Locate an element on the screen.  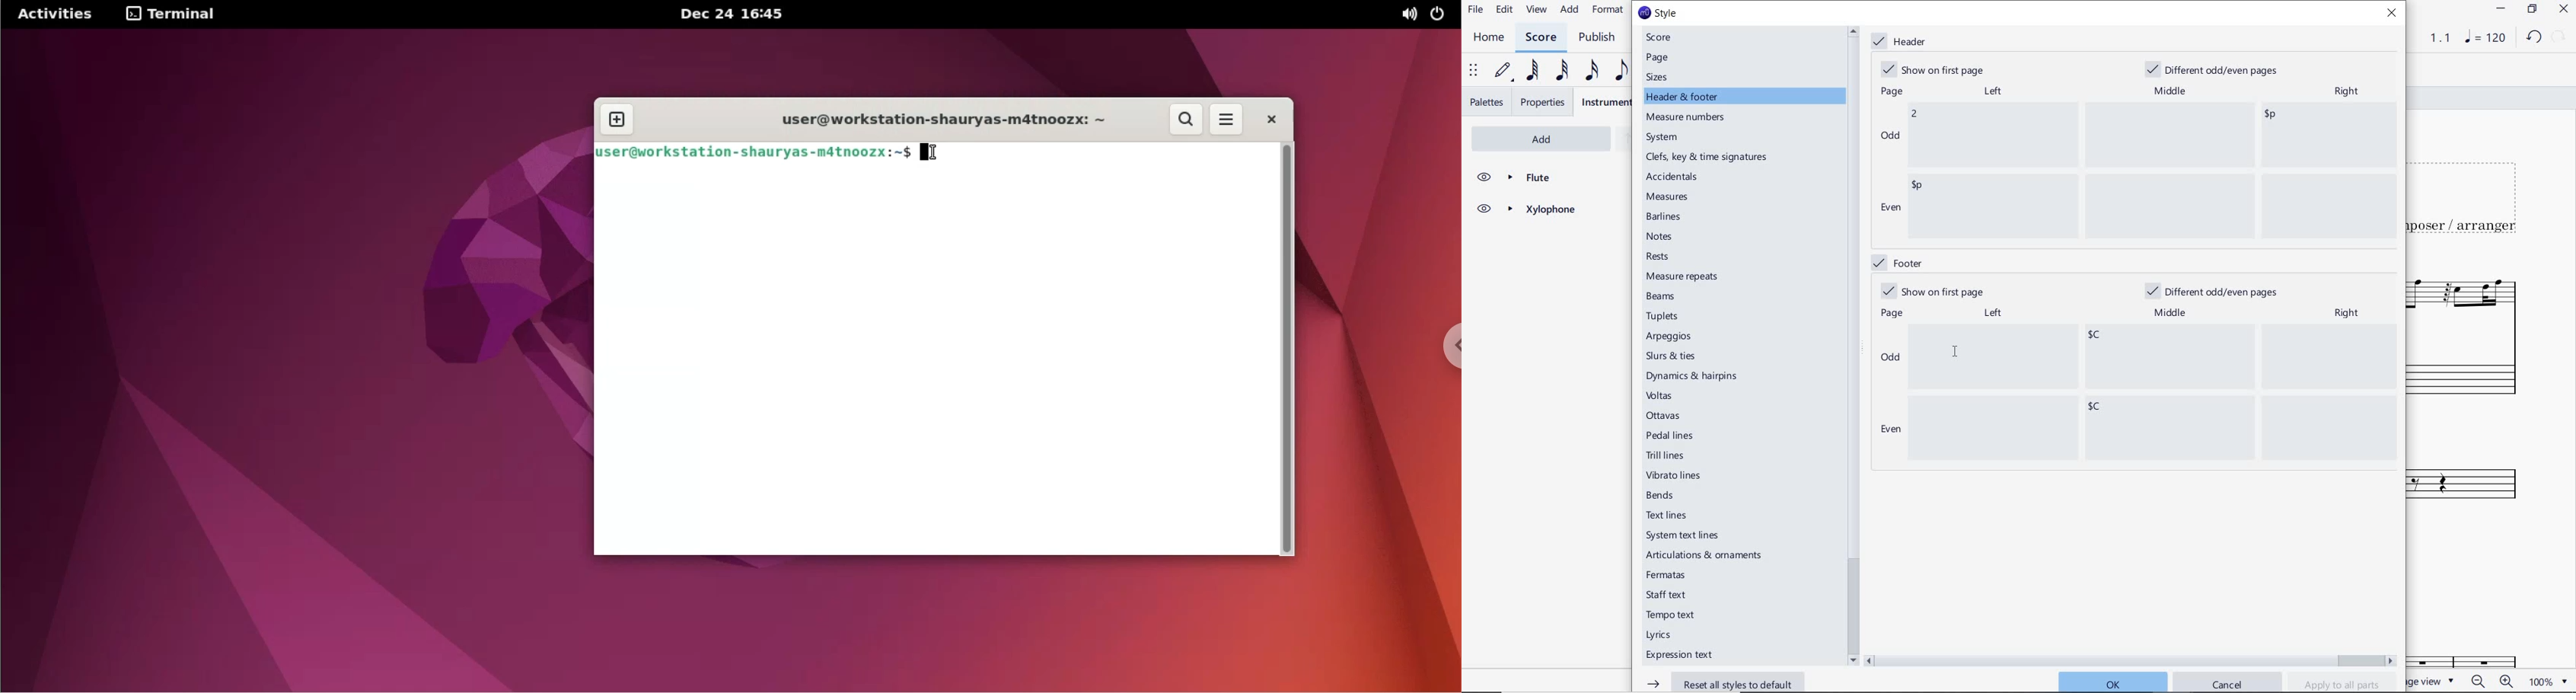
measure repeats is located at coordinates (1683, 276).